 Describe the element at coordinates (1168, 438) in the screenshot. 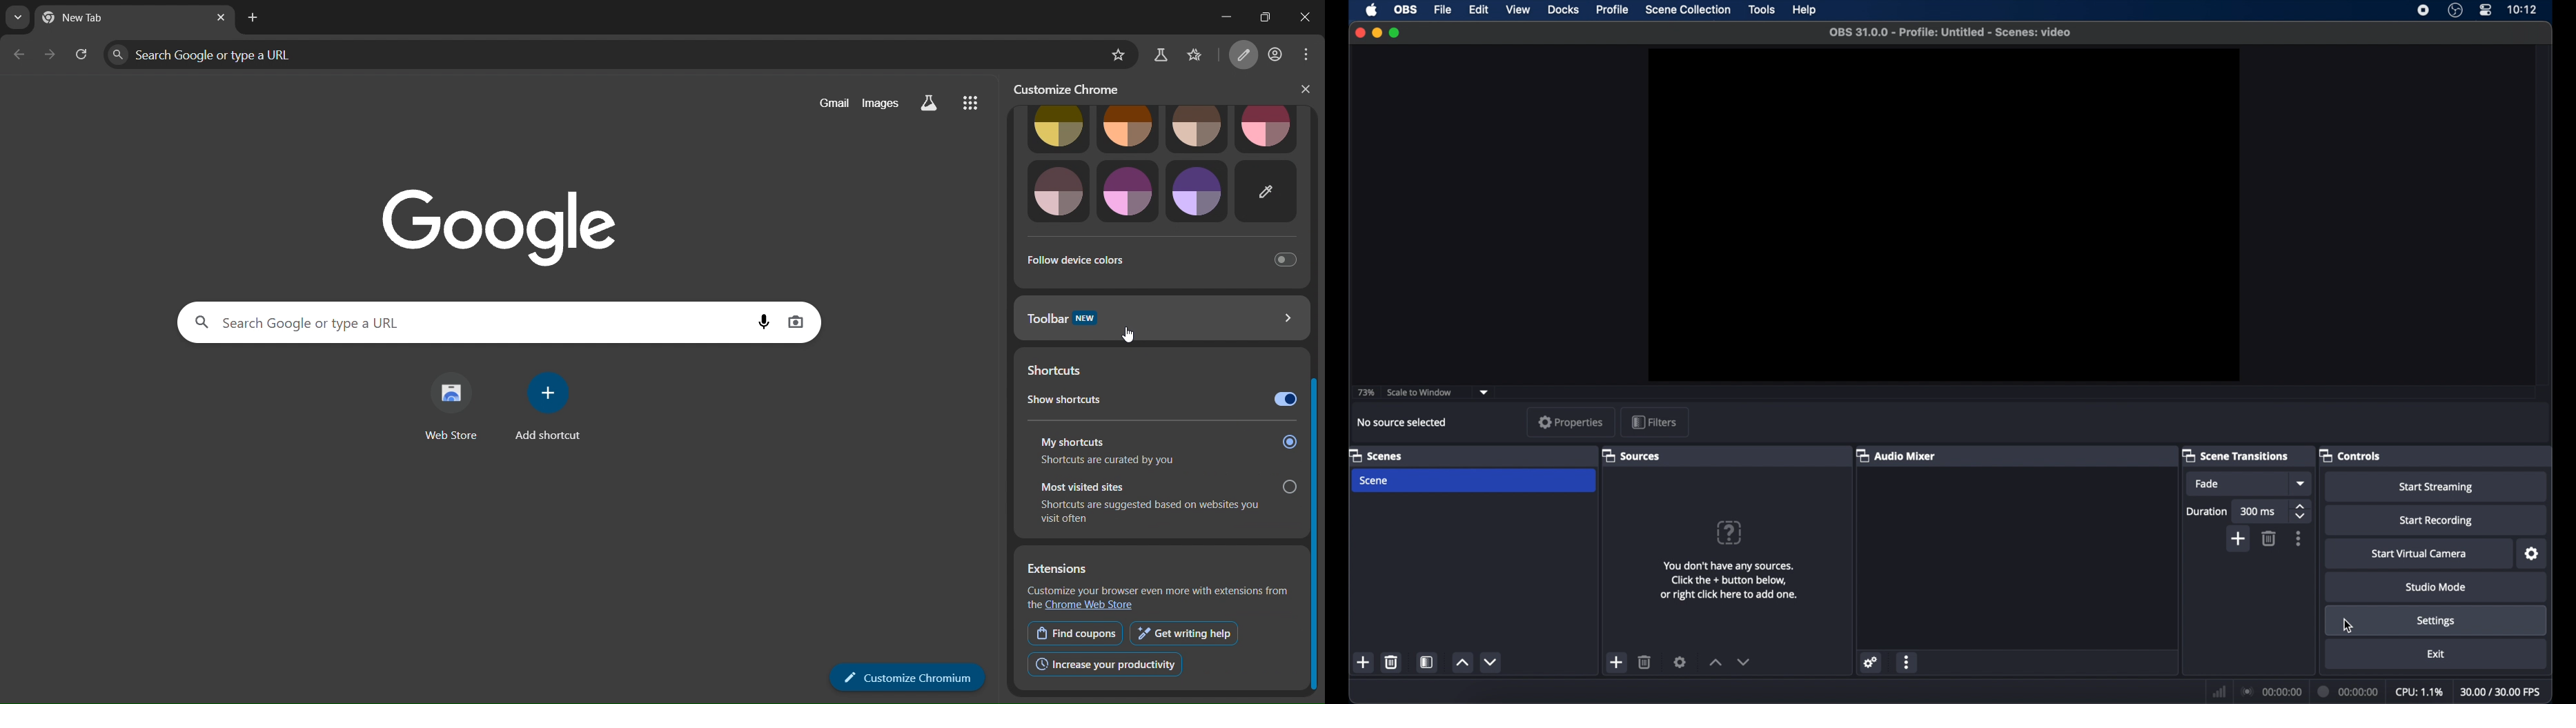

I see `my shortcuts` at that location.